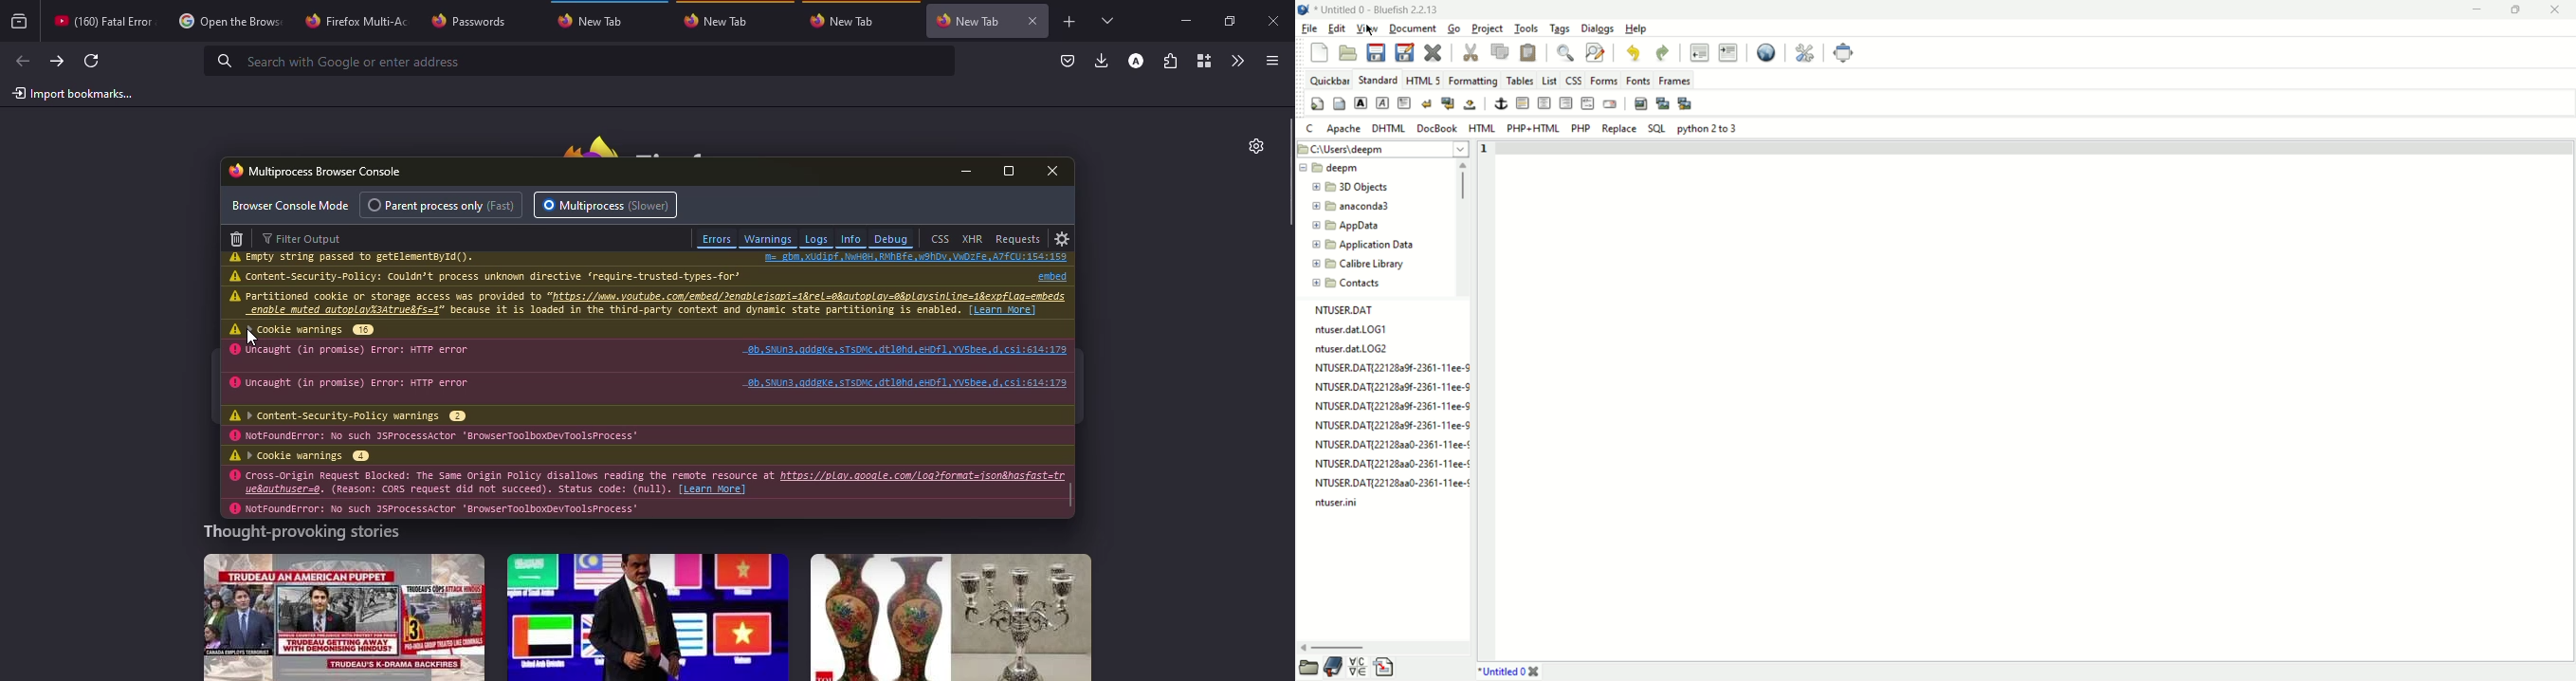  Describe the element at coordinates (231, 436) in the screenshot. I see `warning` at that location.